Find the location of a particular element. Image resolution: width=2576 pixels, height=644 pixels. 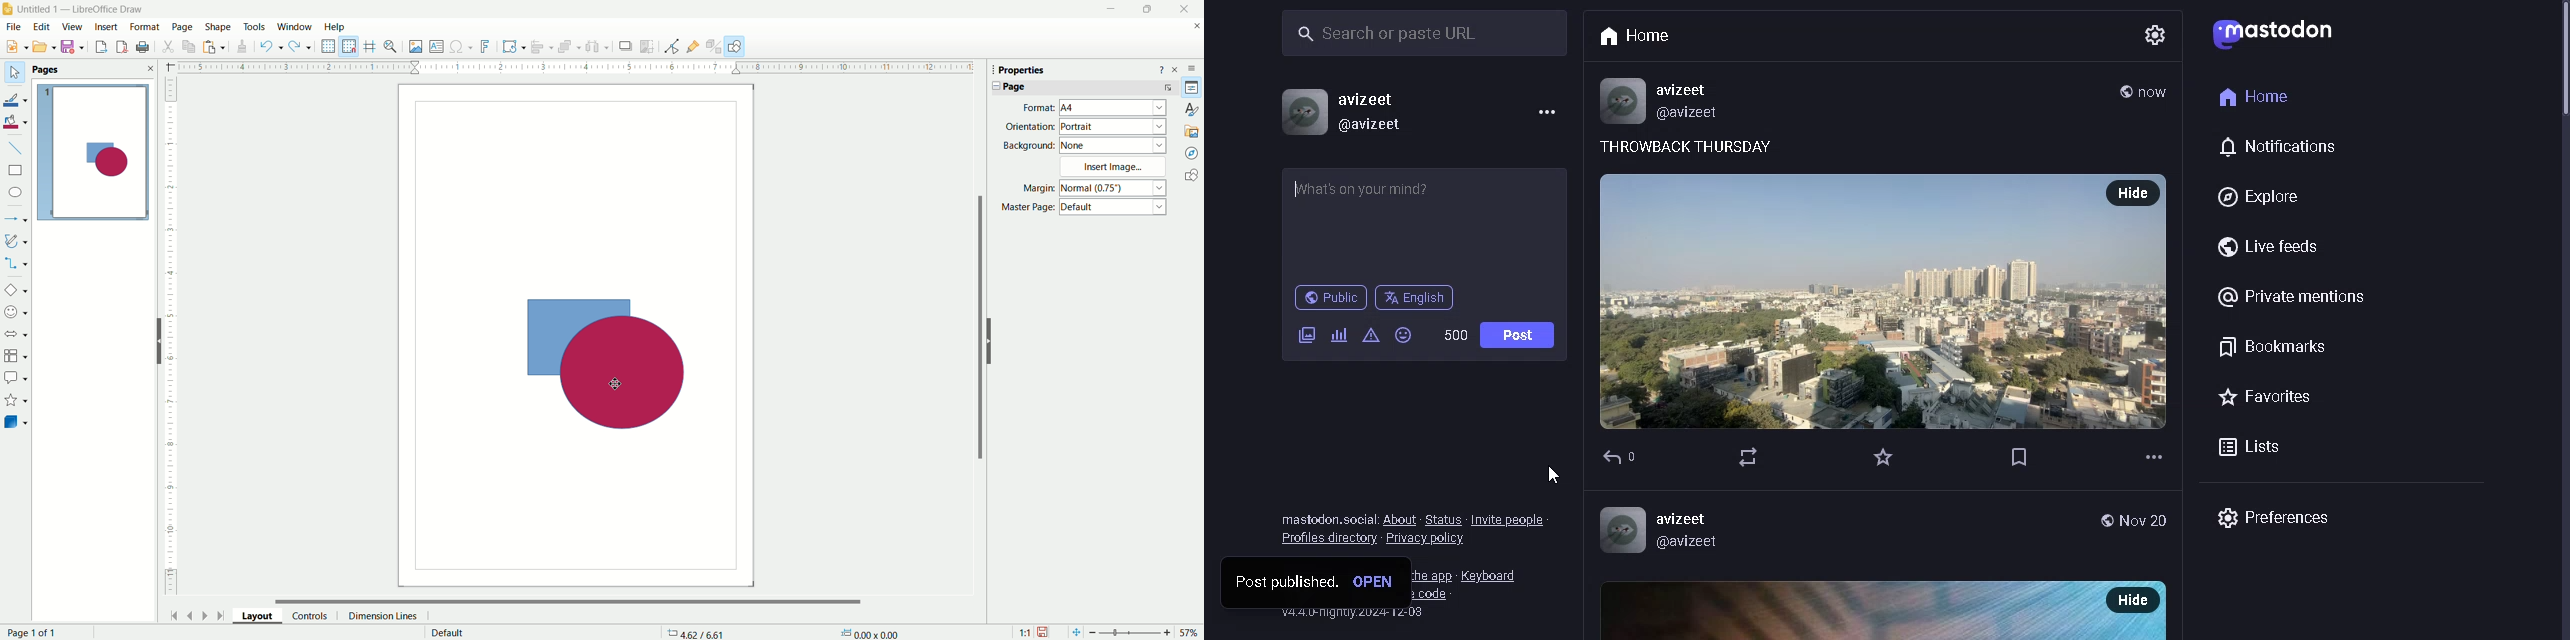

3D objects is located at coordinates (17, 424).